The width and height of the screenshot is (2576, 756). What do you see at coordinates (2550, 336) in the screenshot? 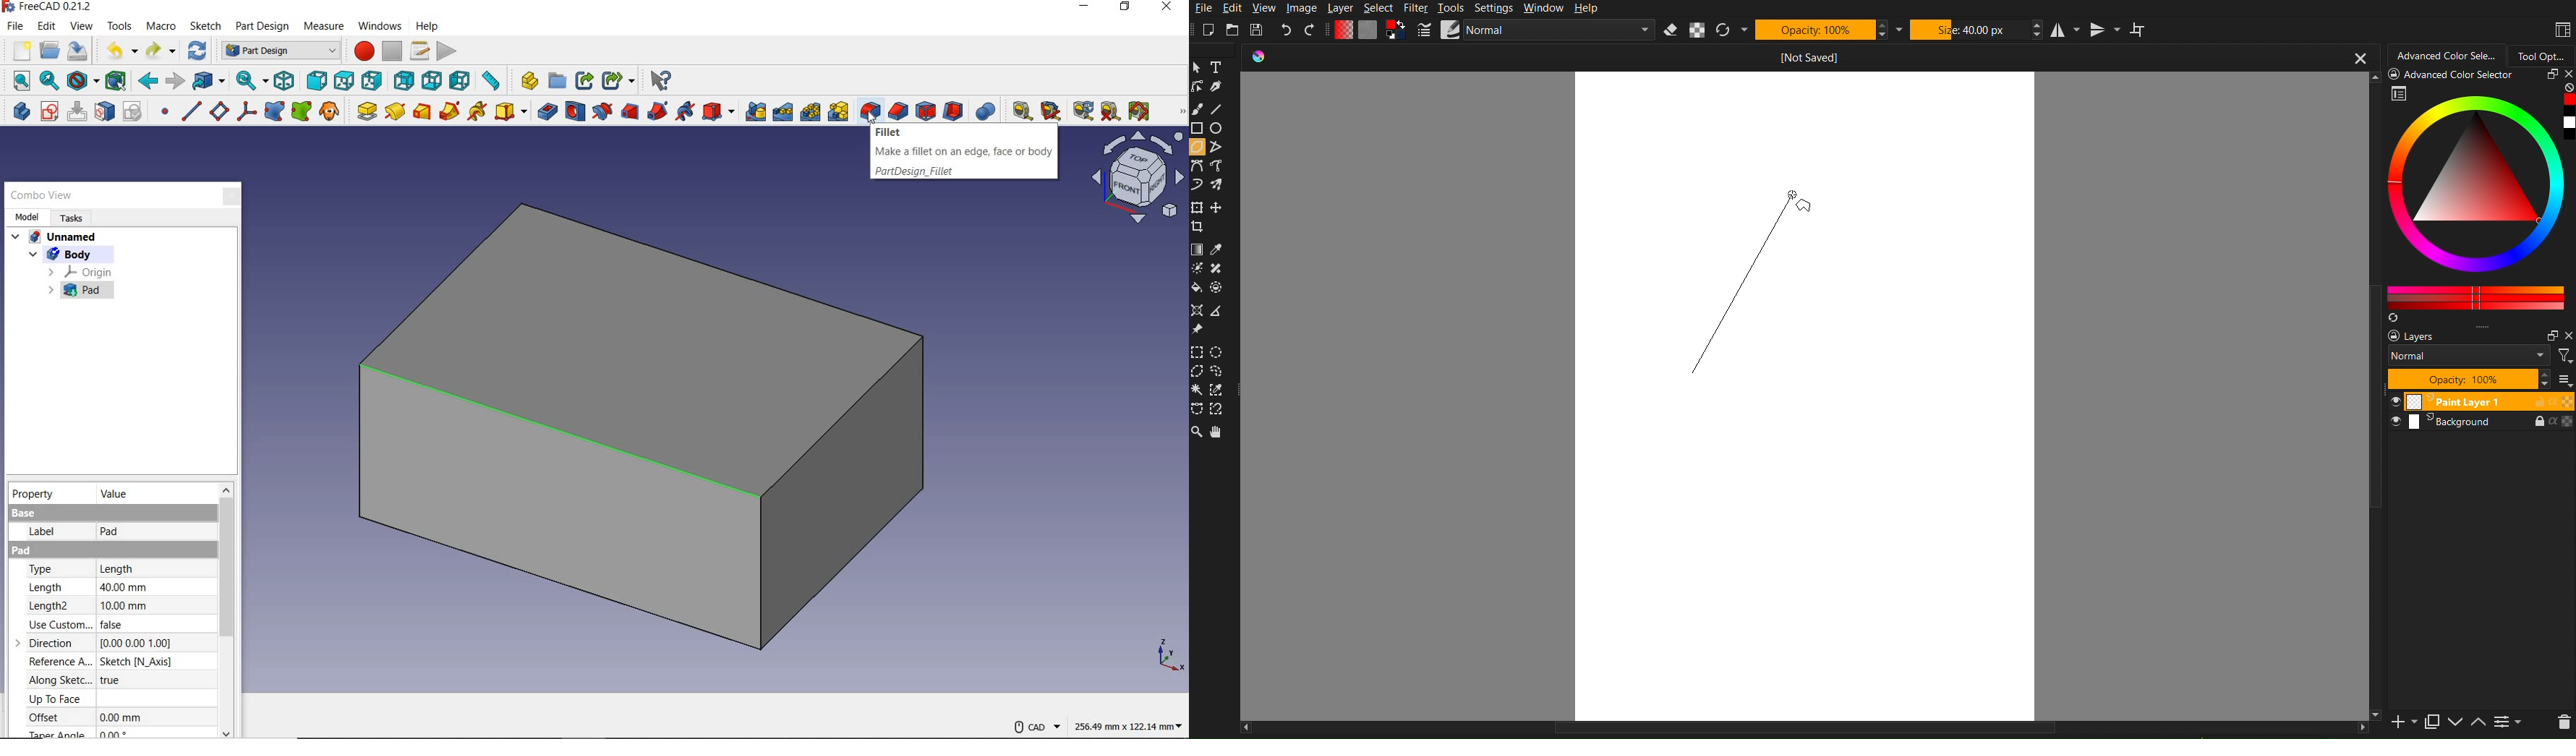
I see `restore panel` at bounding box center [2550, 336].